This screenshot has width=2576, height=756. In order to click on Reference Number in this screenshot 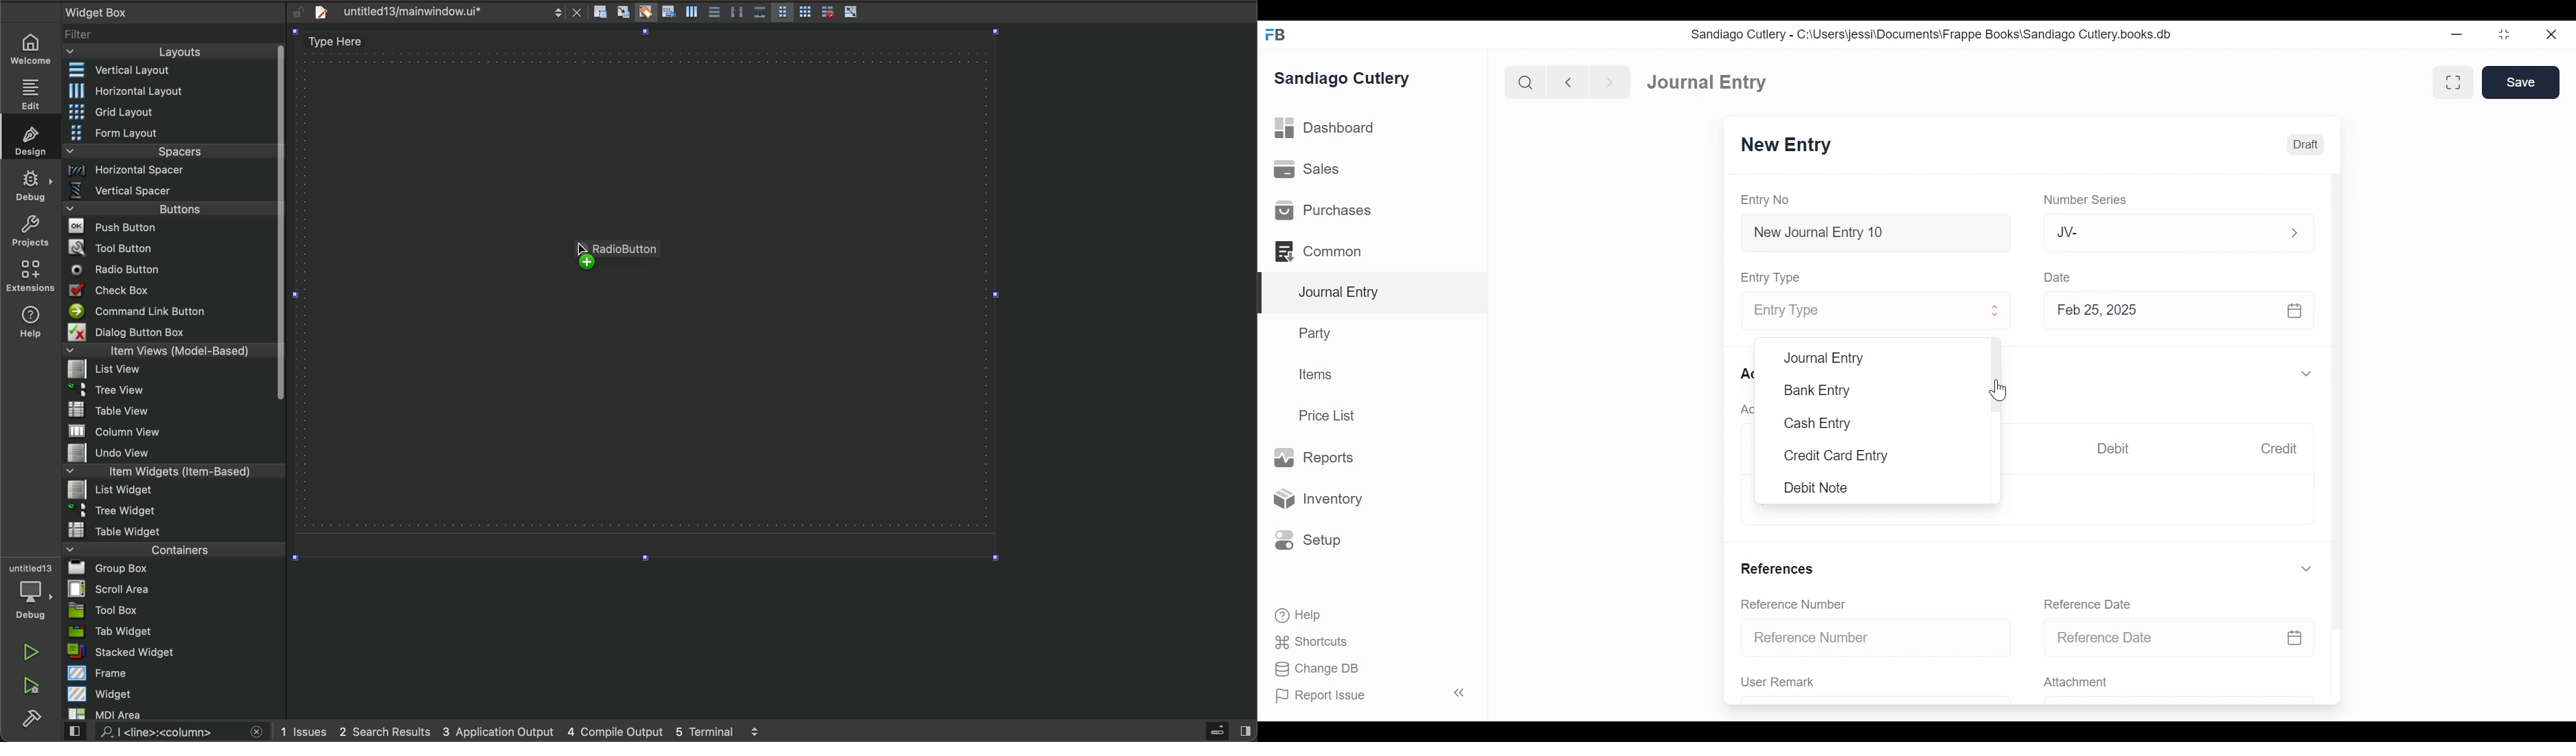, I will do `click(1796, 605)`.